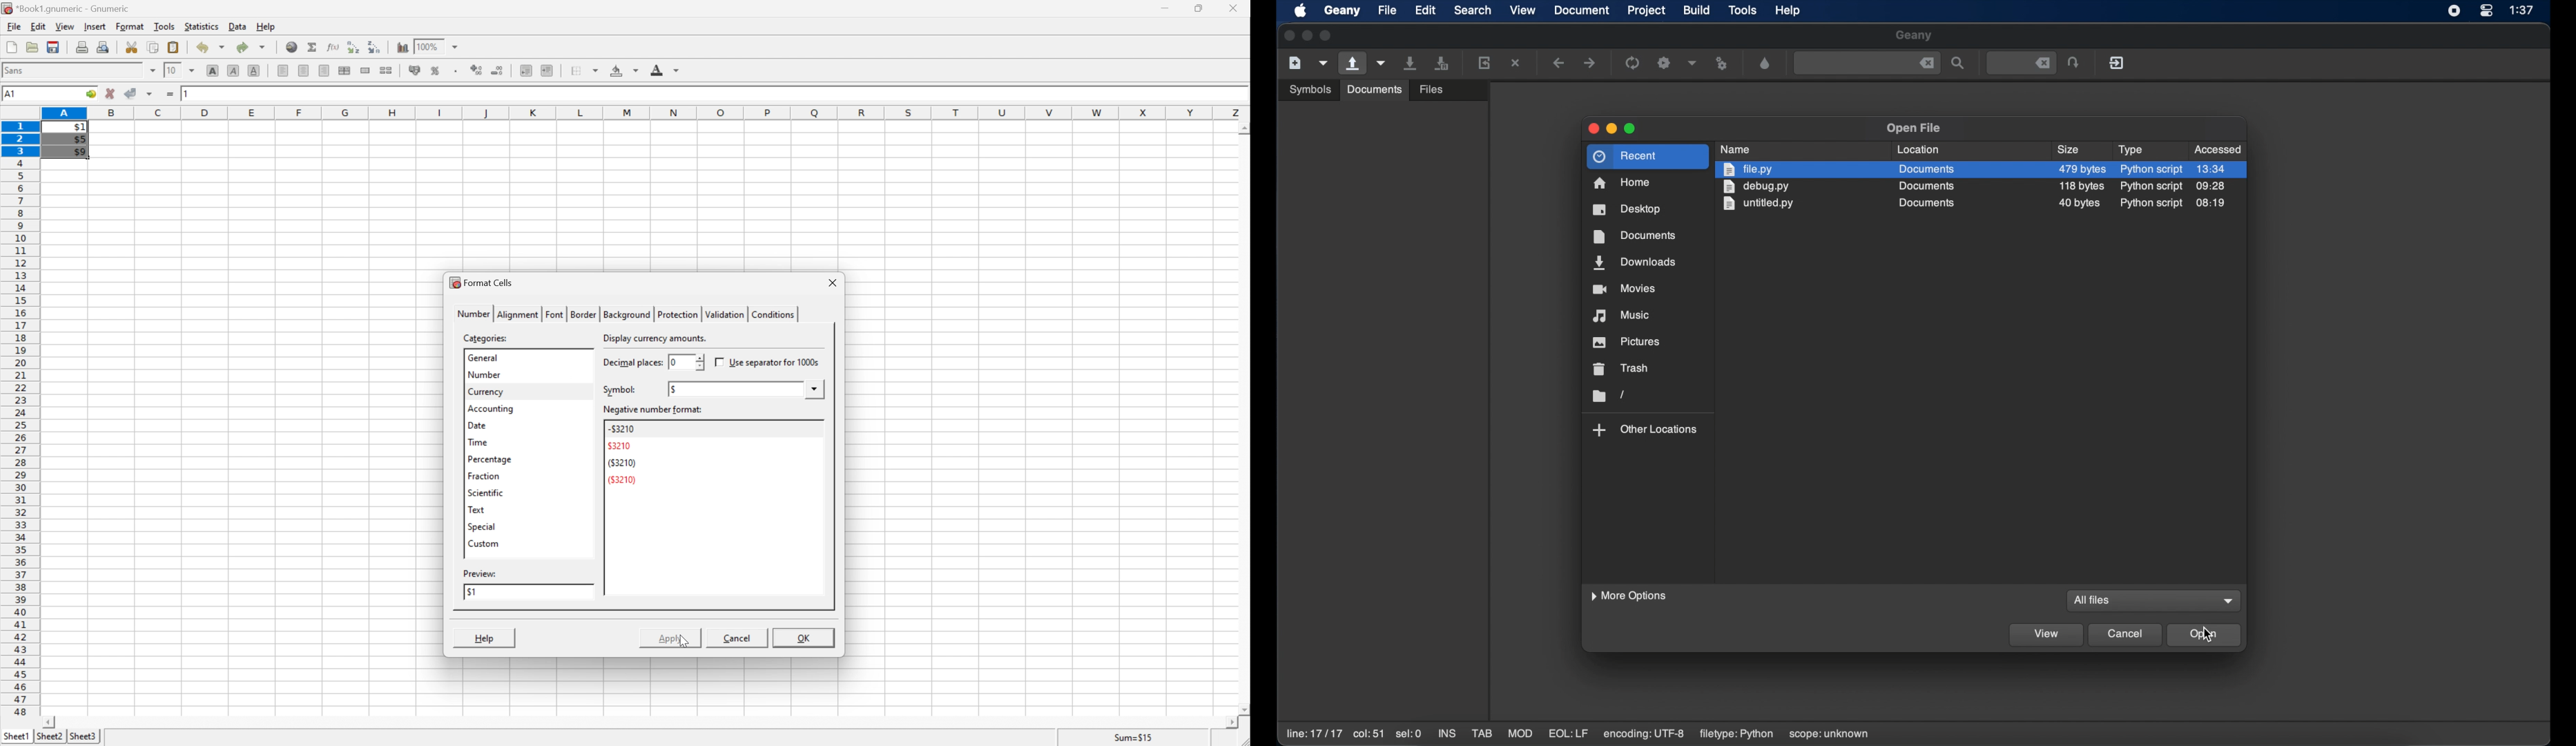 The height and width of the screenshot is (756, 2576). I want to click on project, so click(1647, 10).